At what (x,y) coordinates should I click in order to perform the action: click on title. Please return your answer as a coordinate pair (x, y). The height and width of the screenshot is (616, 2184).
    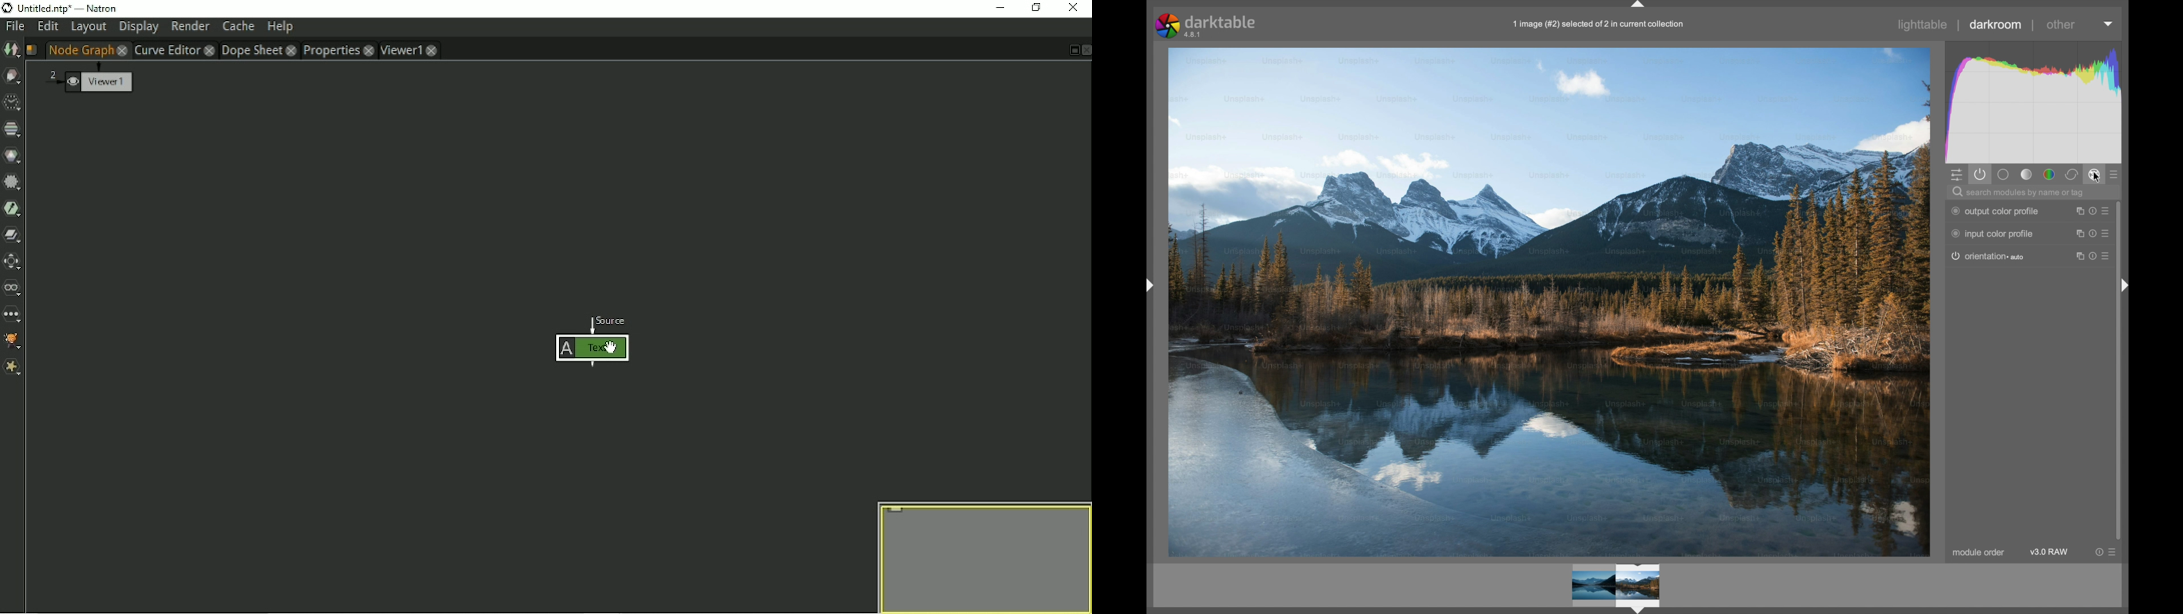
    Looking at the image, I should click on (69, 10).